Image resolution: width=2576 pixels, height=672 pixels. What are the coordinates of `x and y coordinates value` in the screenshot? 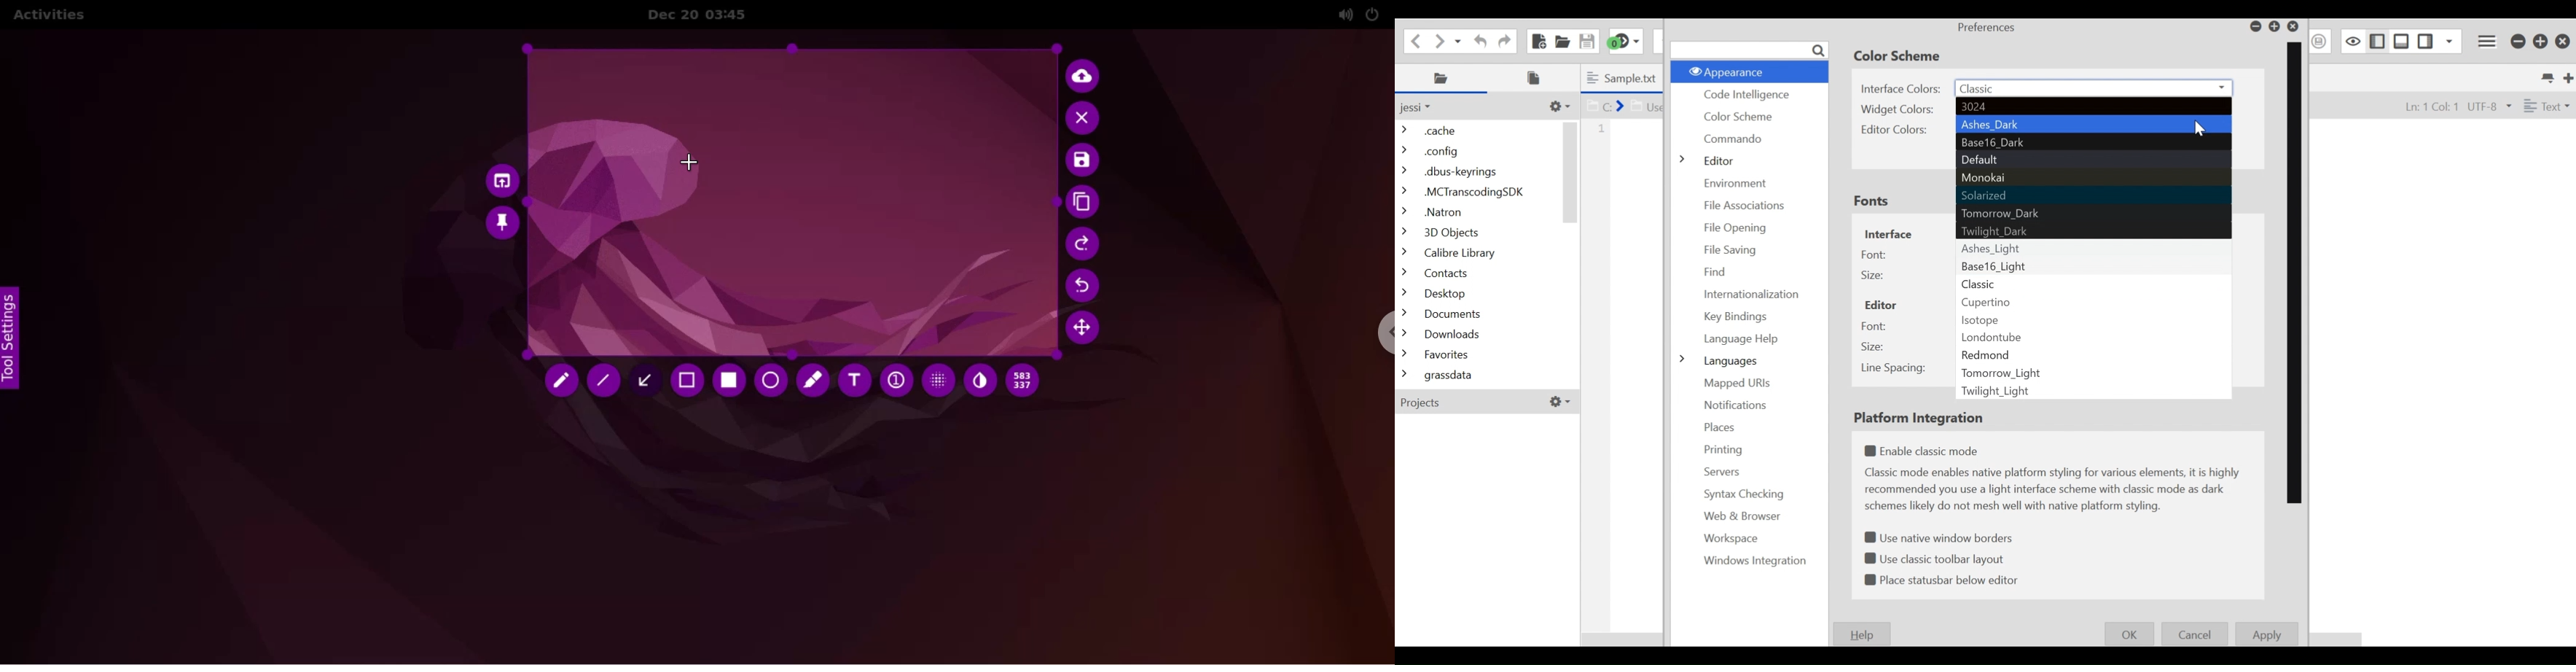 It's located at (1027, 381).